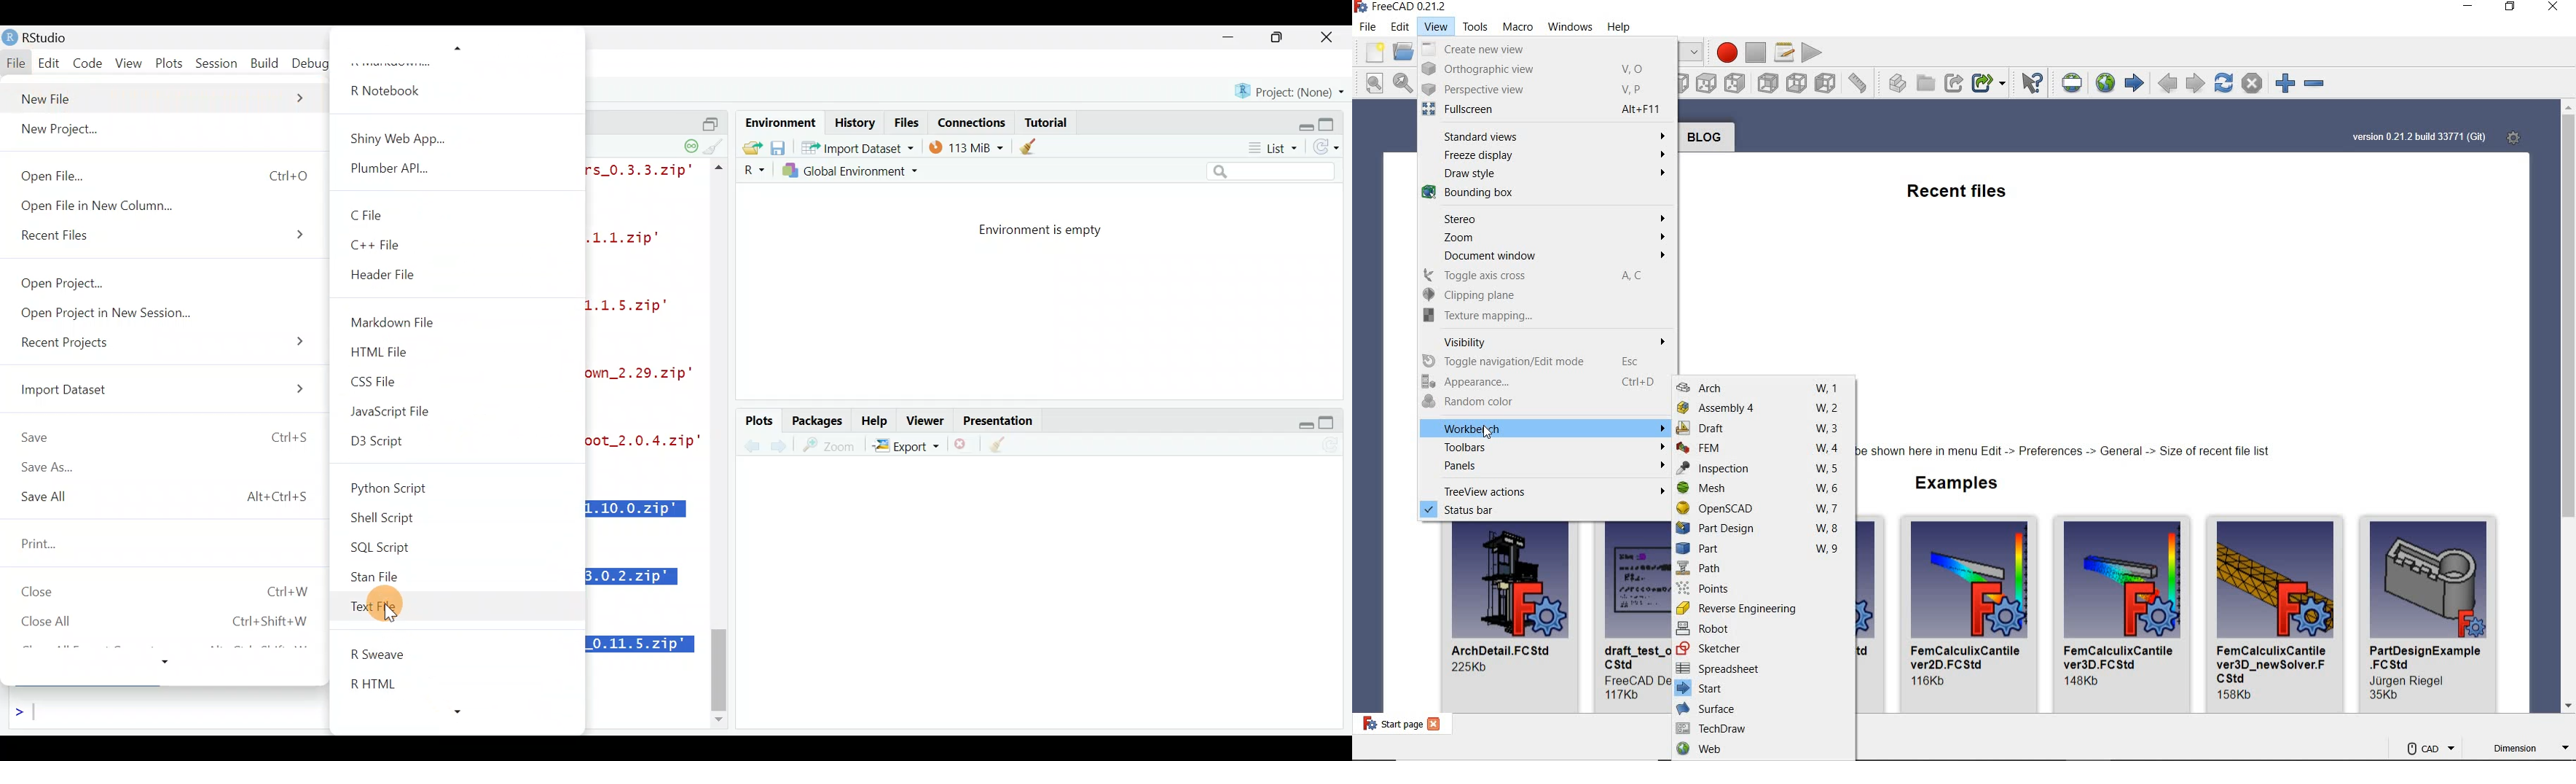 Image resolution: width=2576 pixels, height=784 pixels. Describe the element at coordinates (875, 419) in the screenshot. I see `Help` at that location.